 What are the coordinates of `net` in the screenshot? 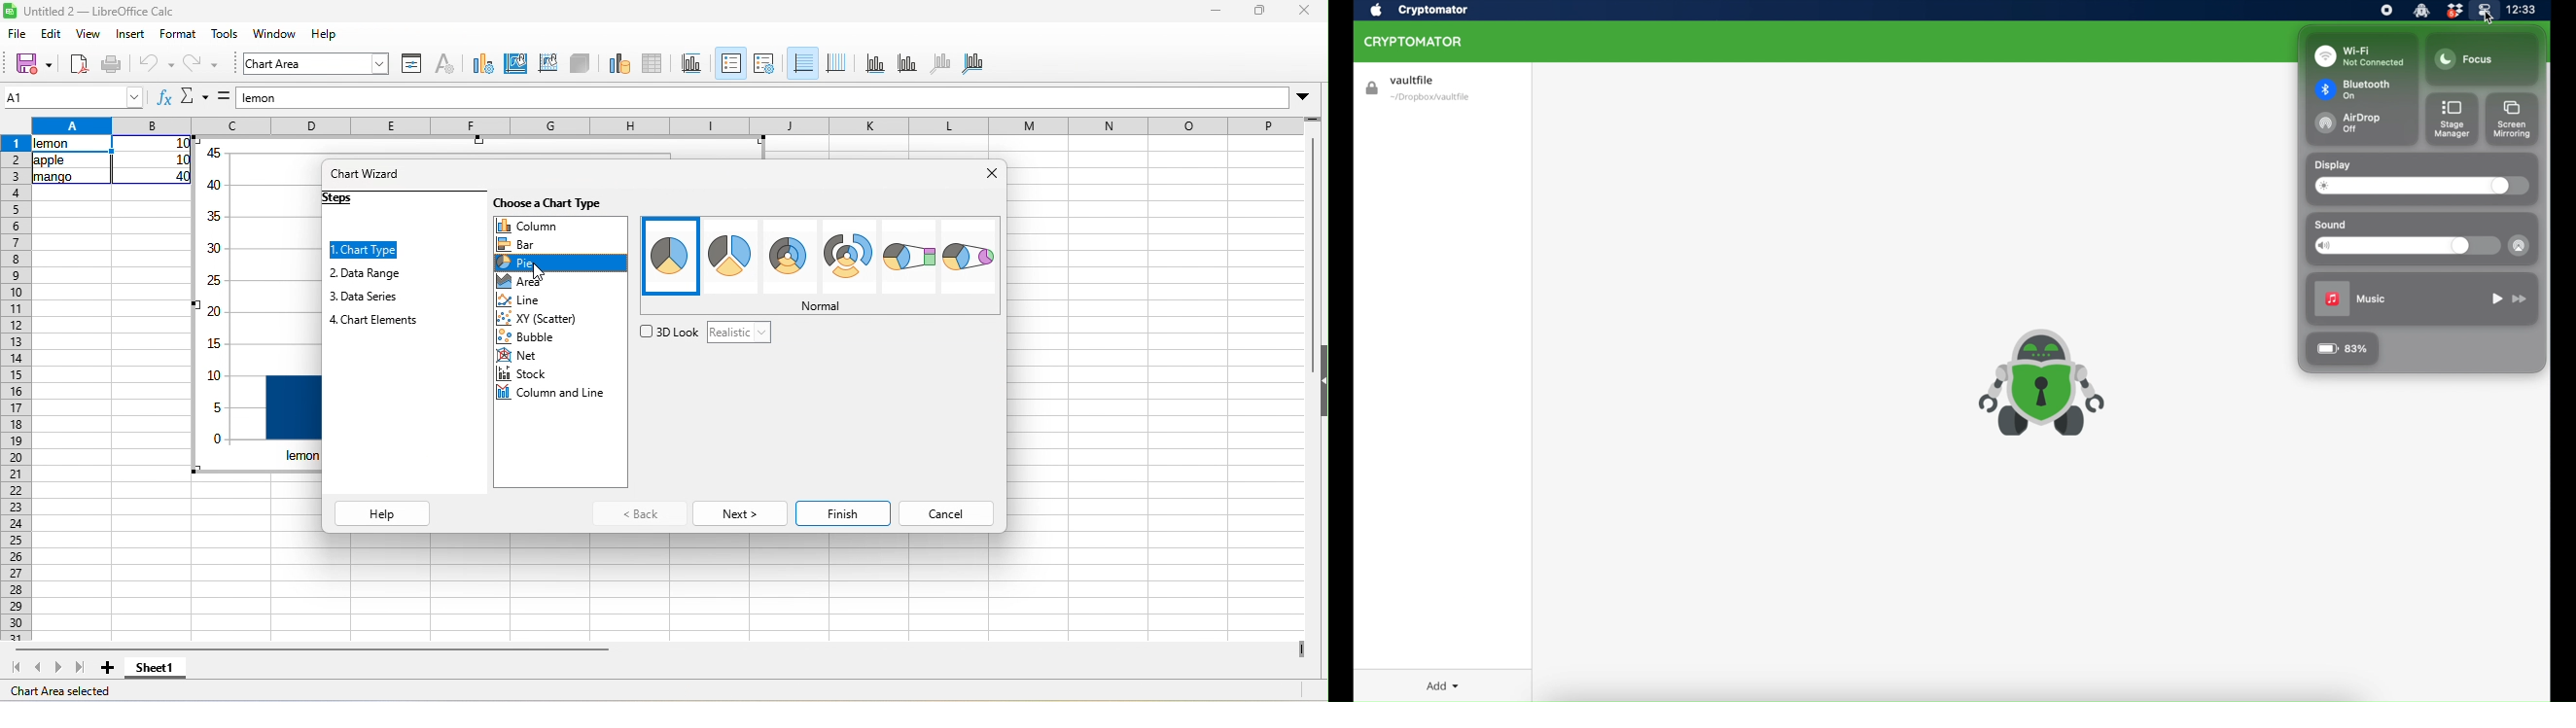 It's located at (521, 356).